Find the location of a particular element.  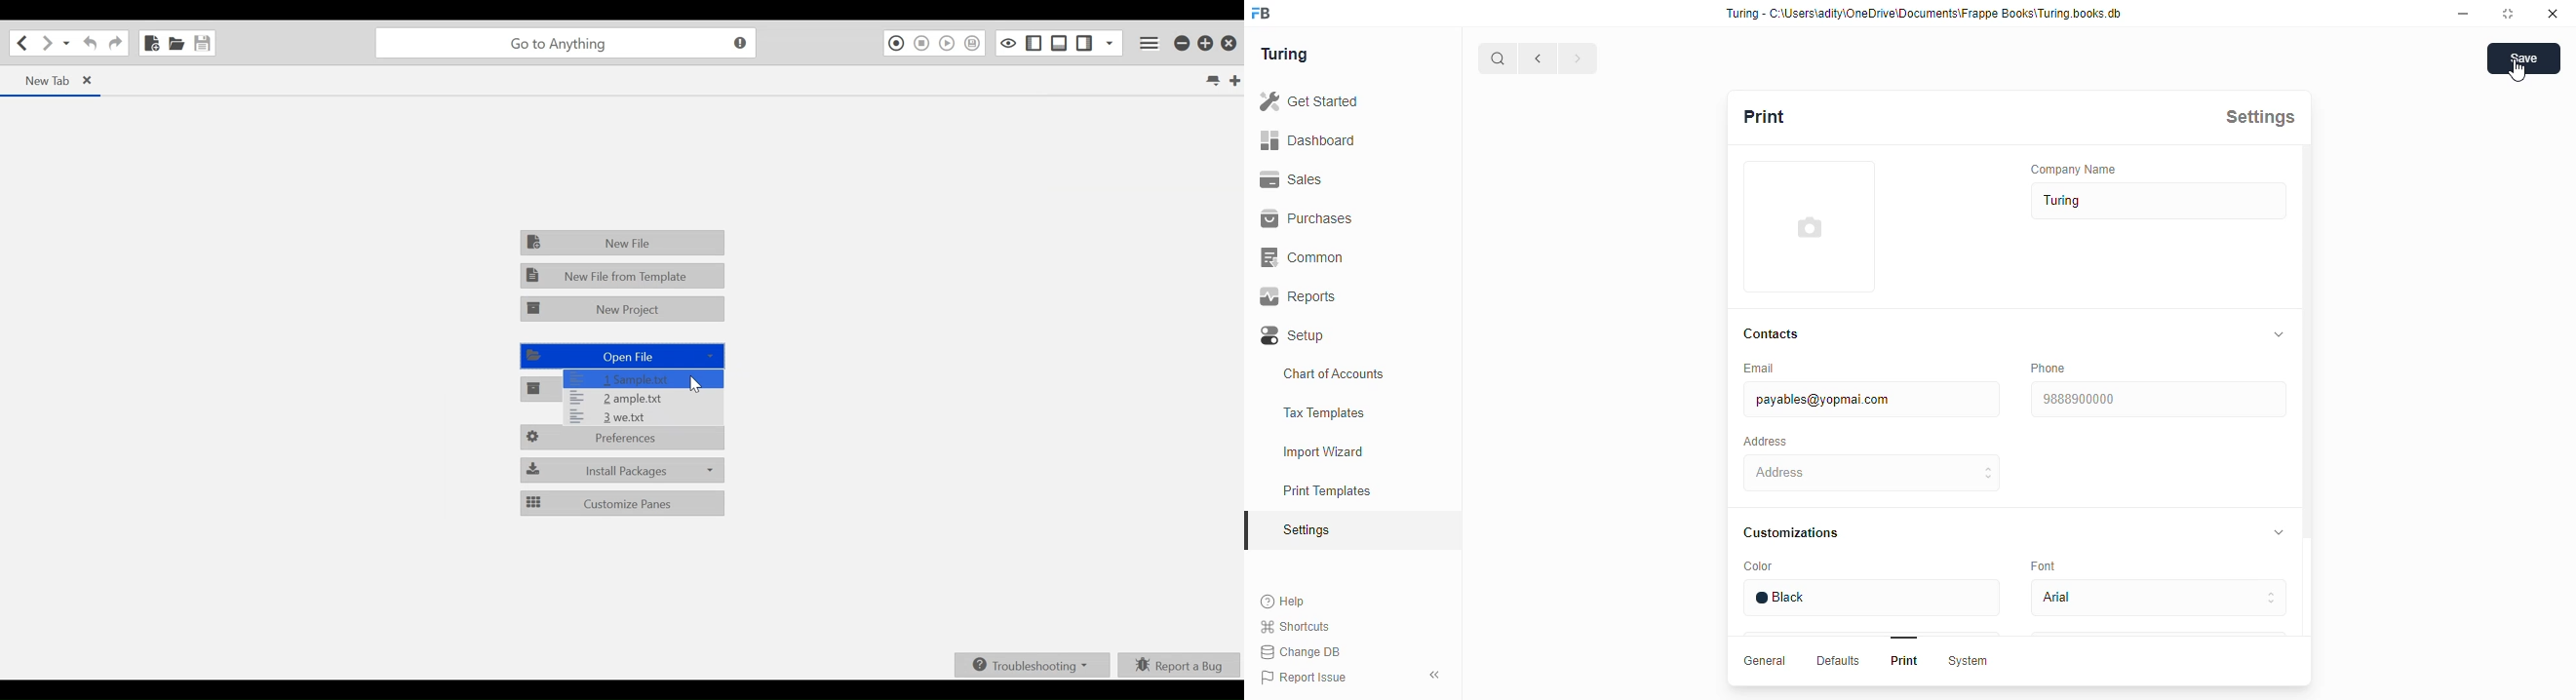

General is located at coordinates (1768, 661).